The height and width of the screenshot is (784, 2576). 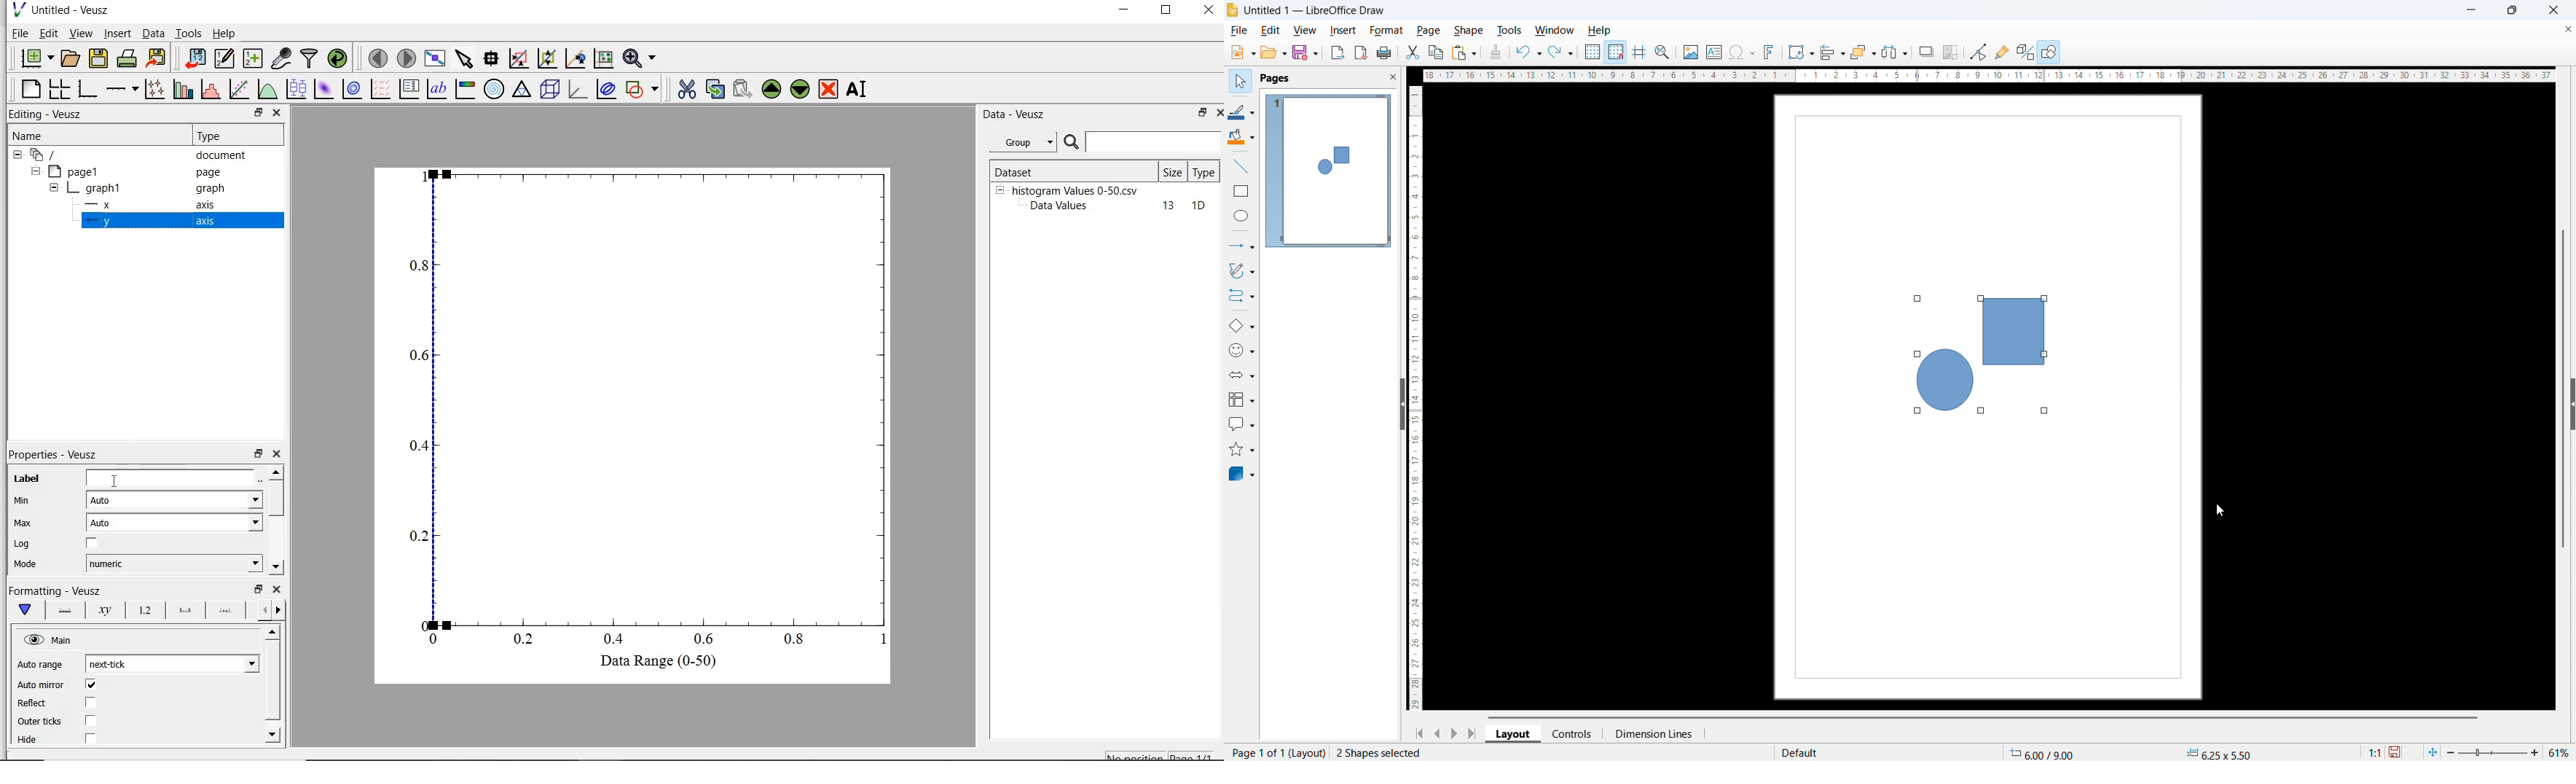 What do you see at coordinates (1328, 171) in the screenshot?
I see `page display` at bounding box center [1328, 171].